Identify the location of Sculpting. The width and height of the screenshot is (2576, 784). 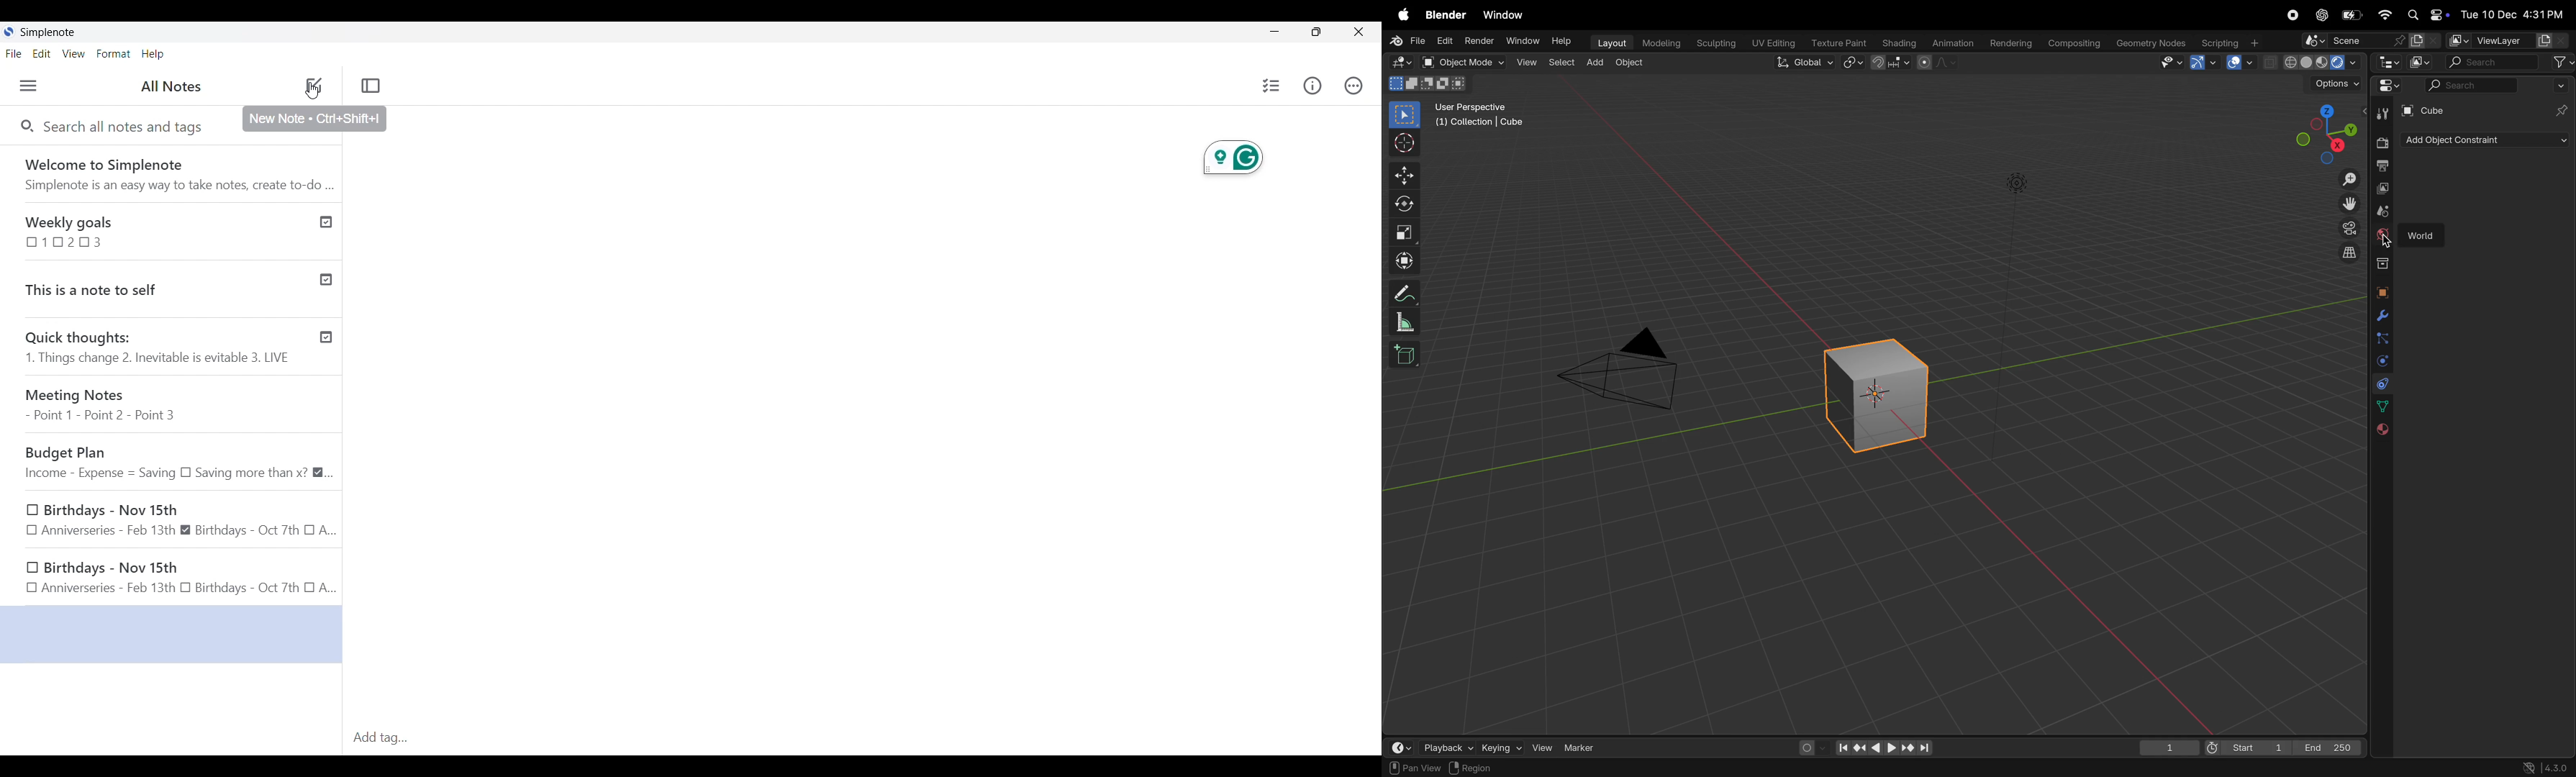
(1713, 43).